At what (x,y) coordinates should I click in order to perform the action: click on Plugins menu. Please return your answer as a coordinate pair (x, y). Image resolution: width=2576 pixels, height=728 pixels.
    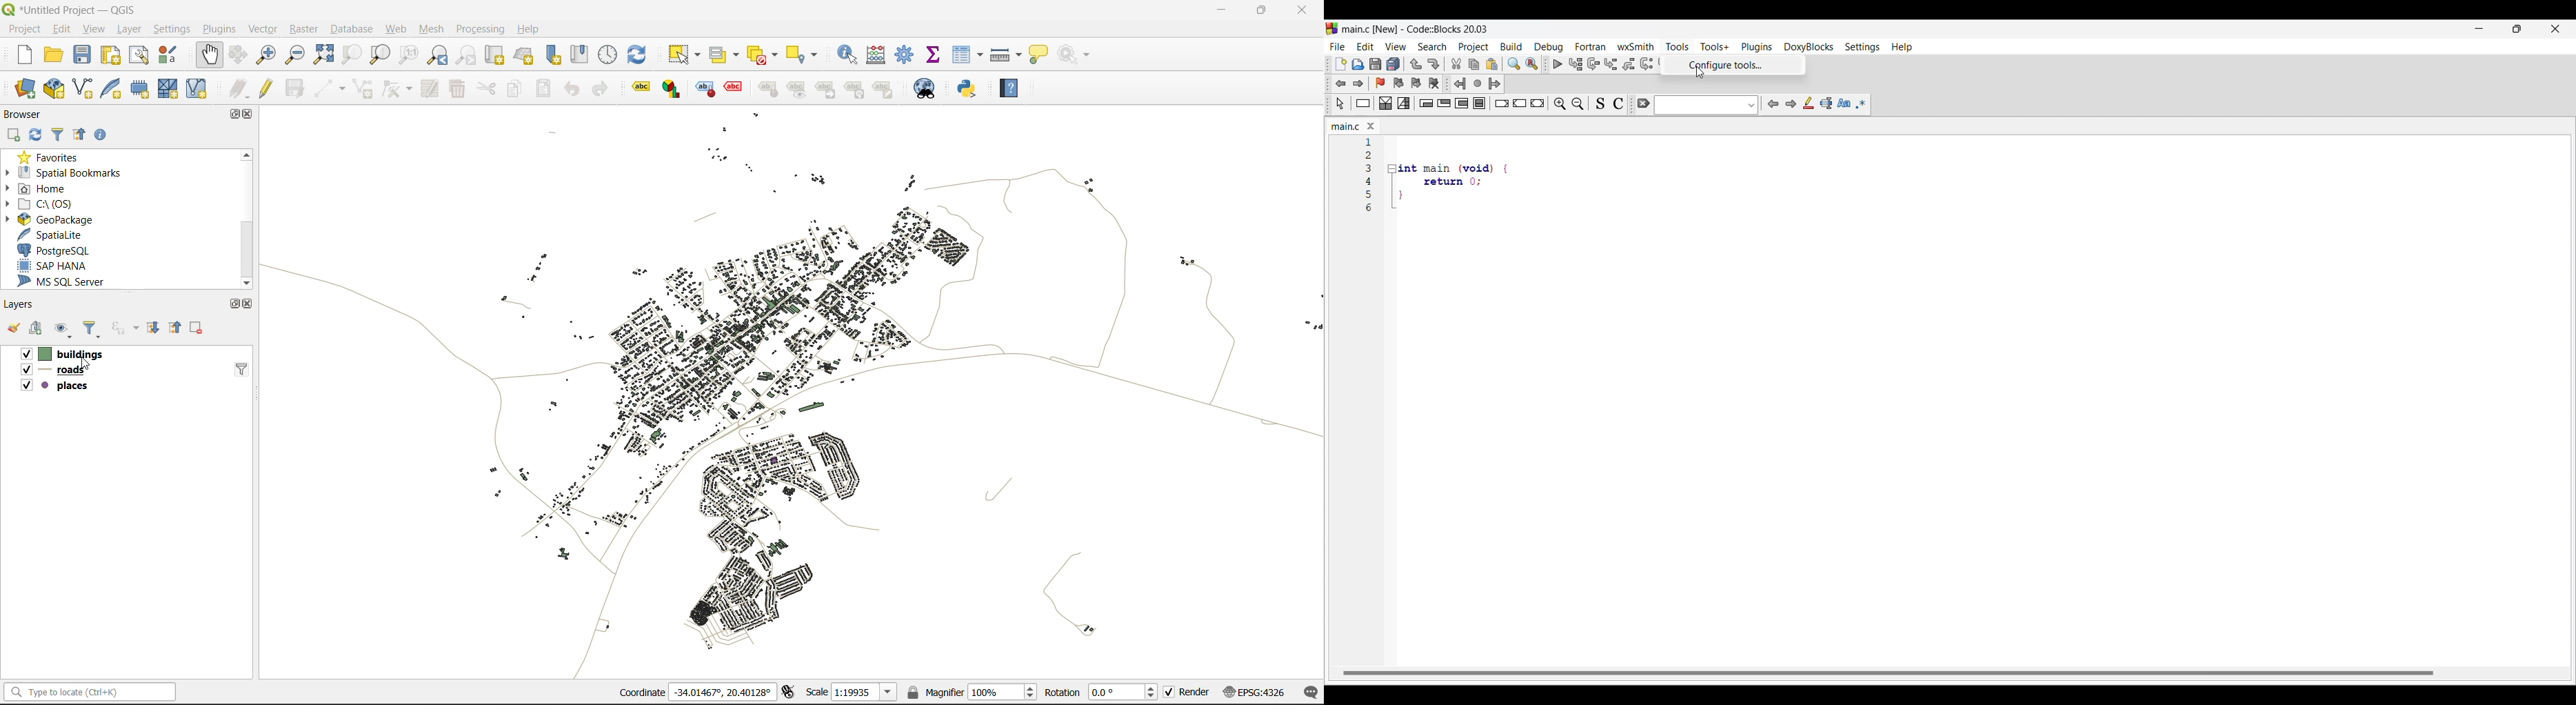
    Looking at the image, I should click on (1757, 48).